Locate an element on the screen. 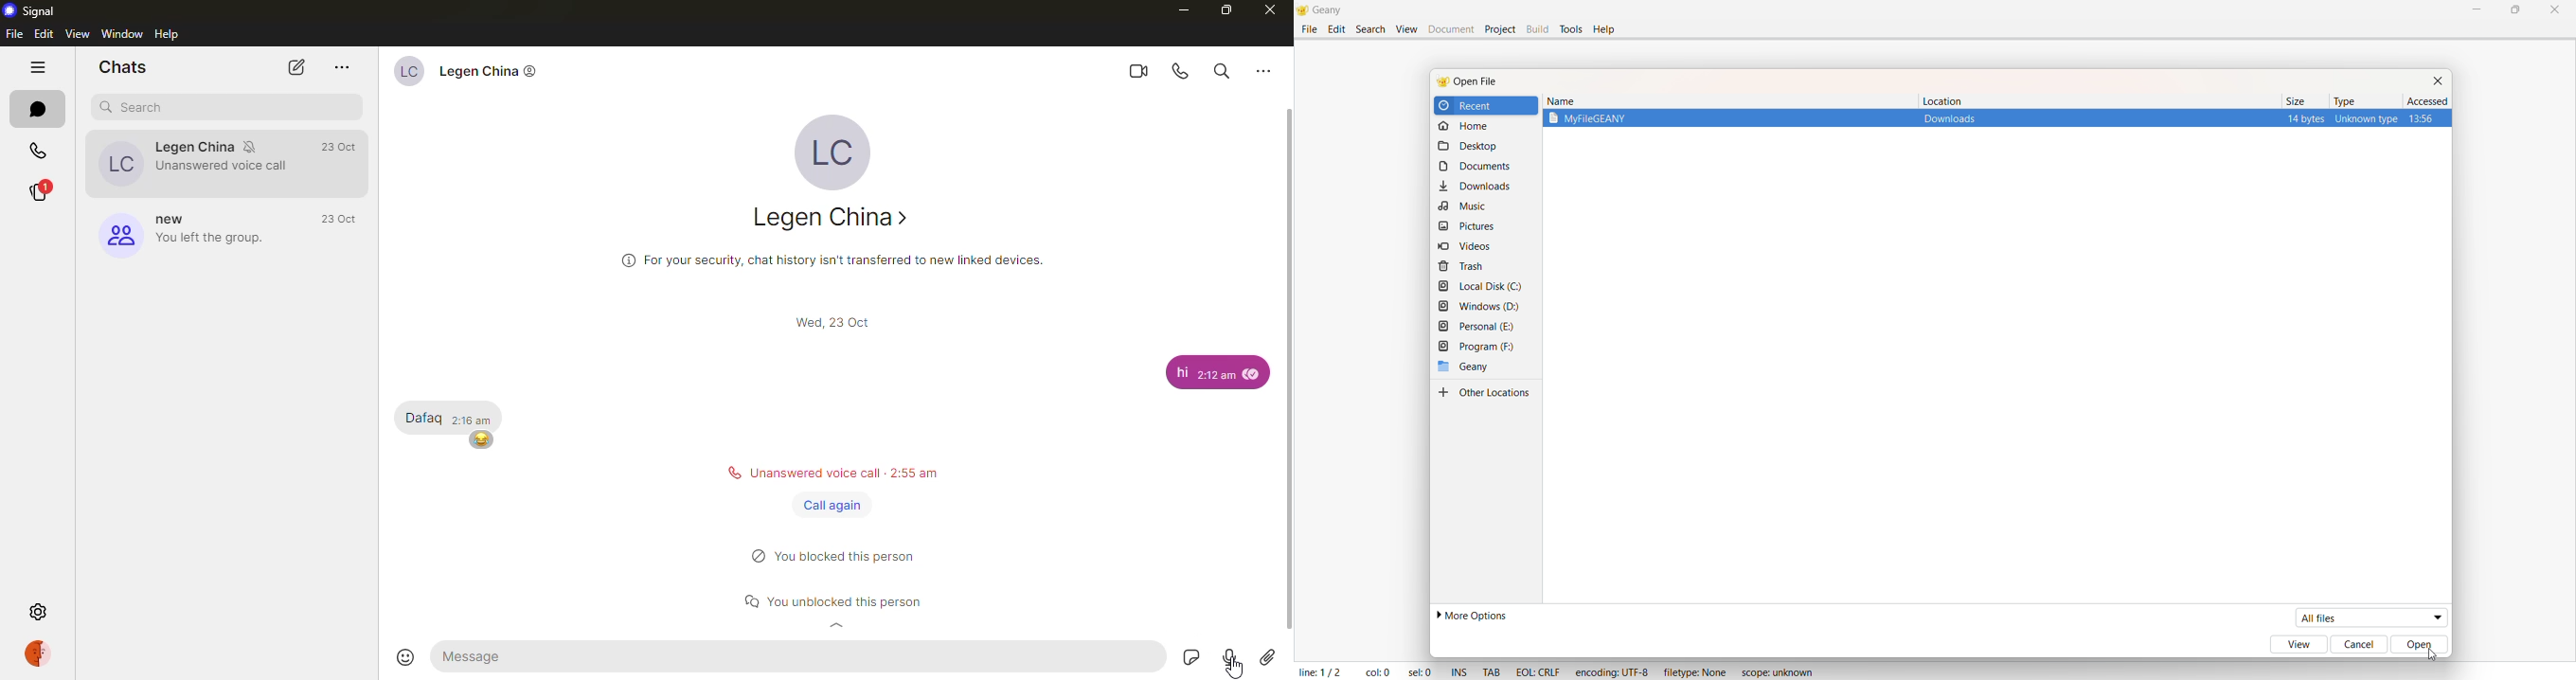 This screenshot has width=2576, height=700. window is located at coordinates (123, 32).